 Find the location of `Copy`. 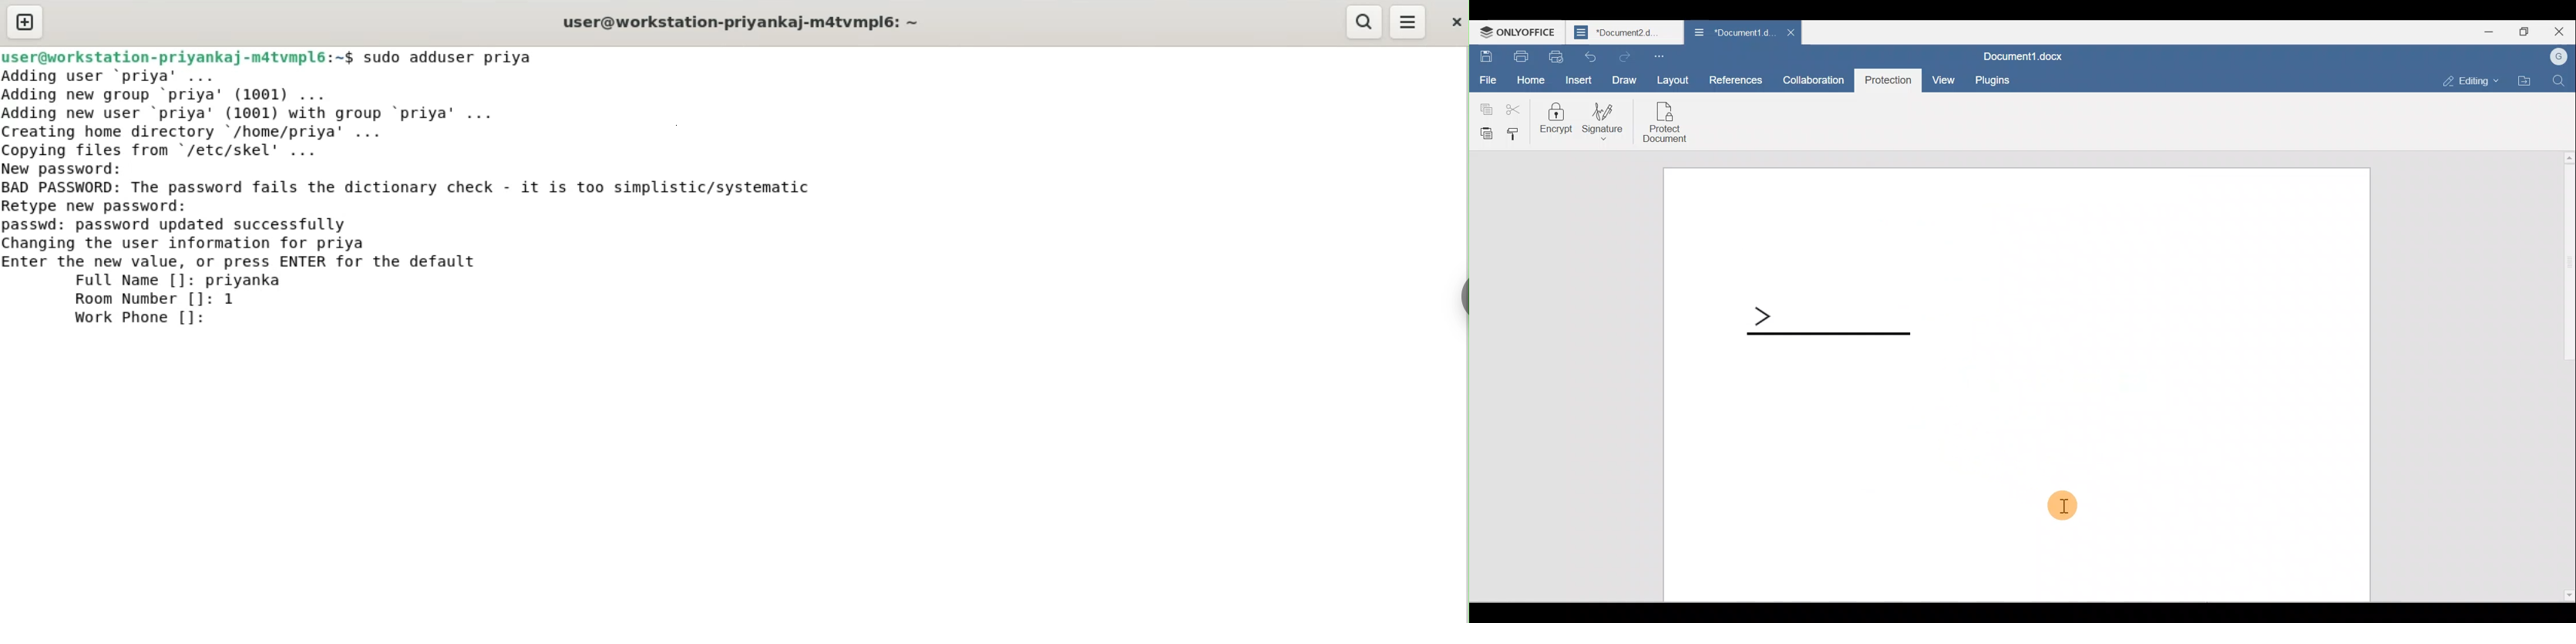

Copy is located at coordinates (1484, 107).